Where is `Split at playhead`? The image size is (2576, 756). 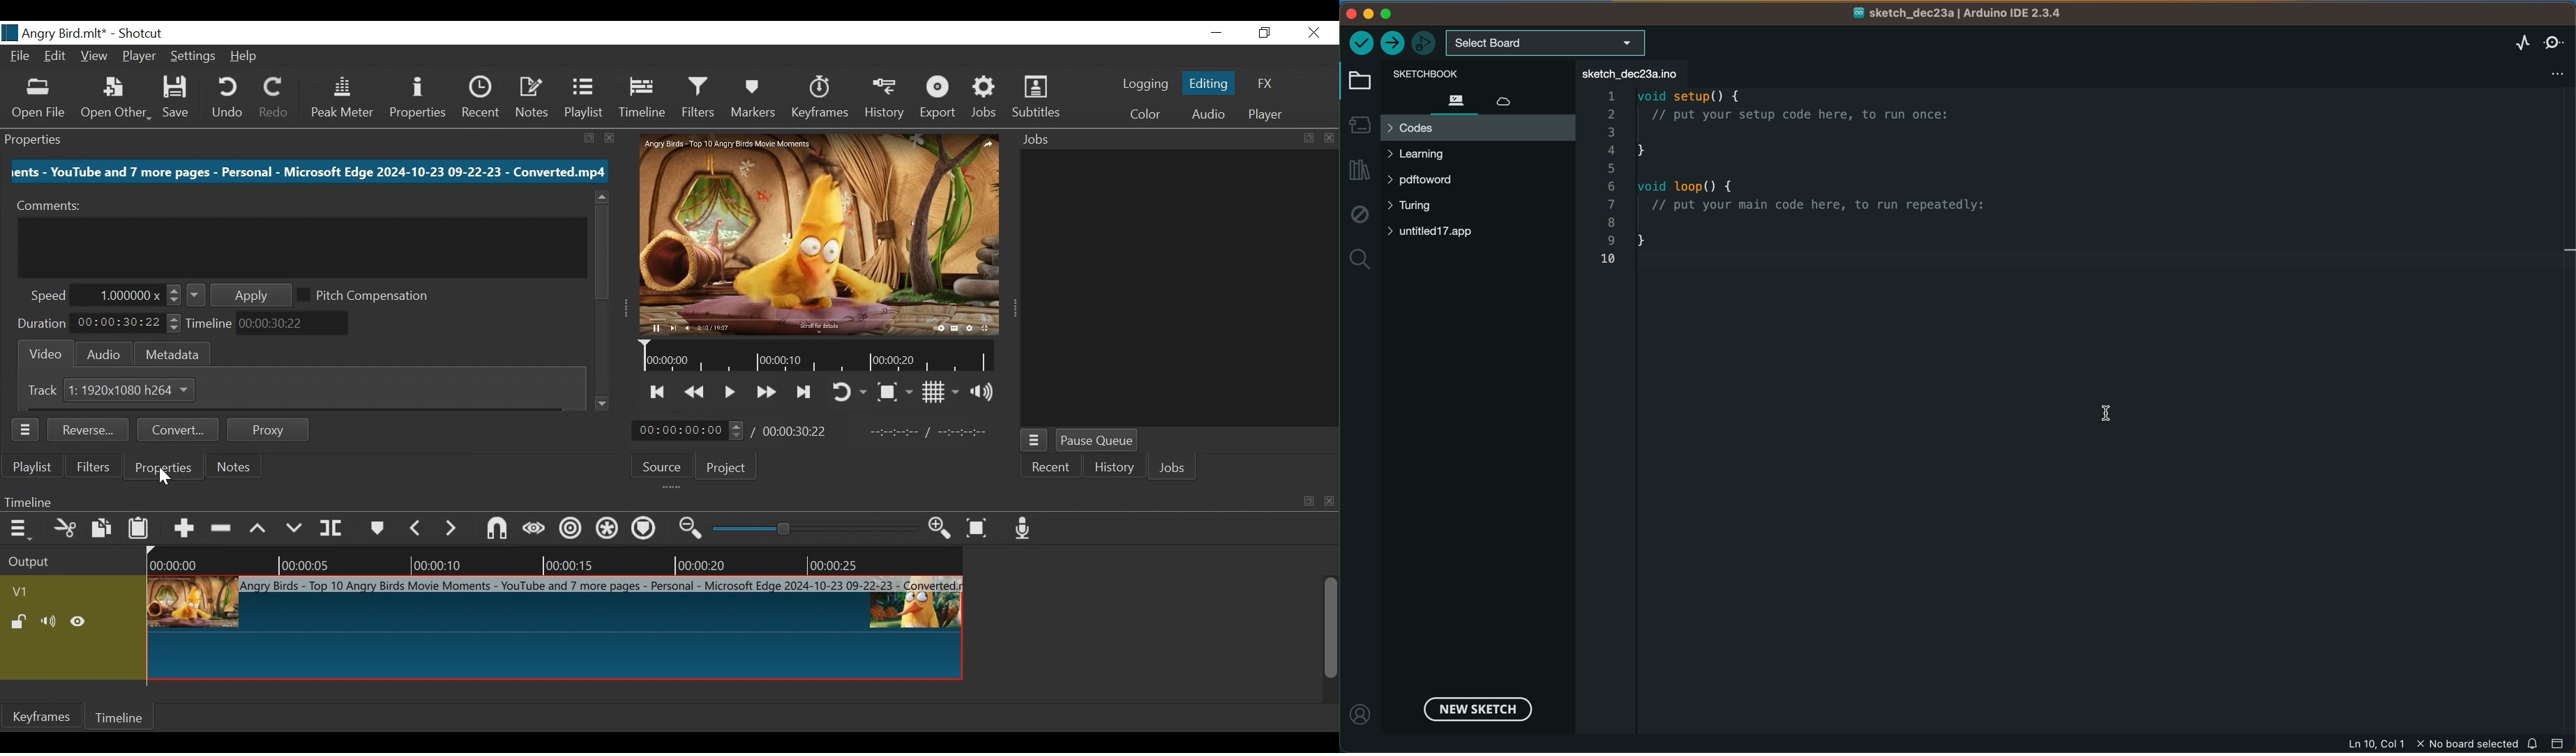 Split at playhead is located at coordinates (333, 529).